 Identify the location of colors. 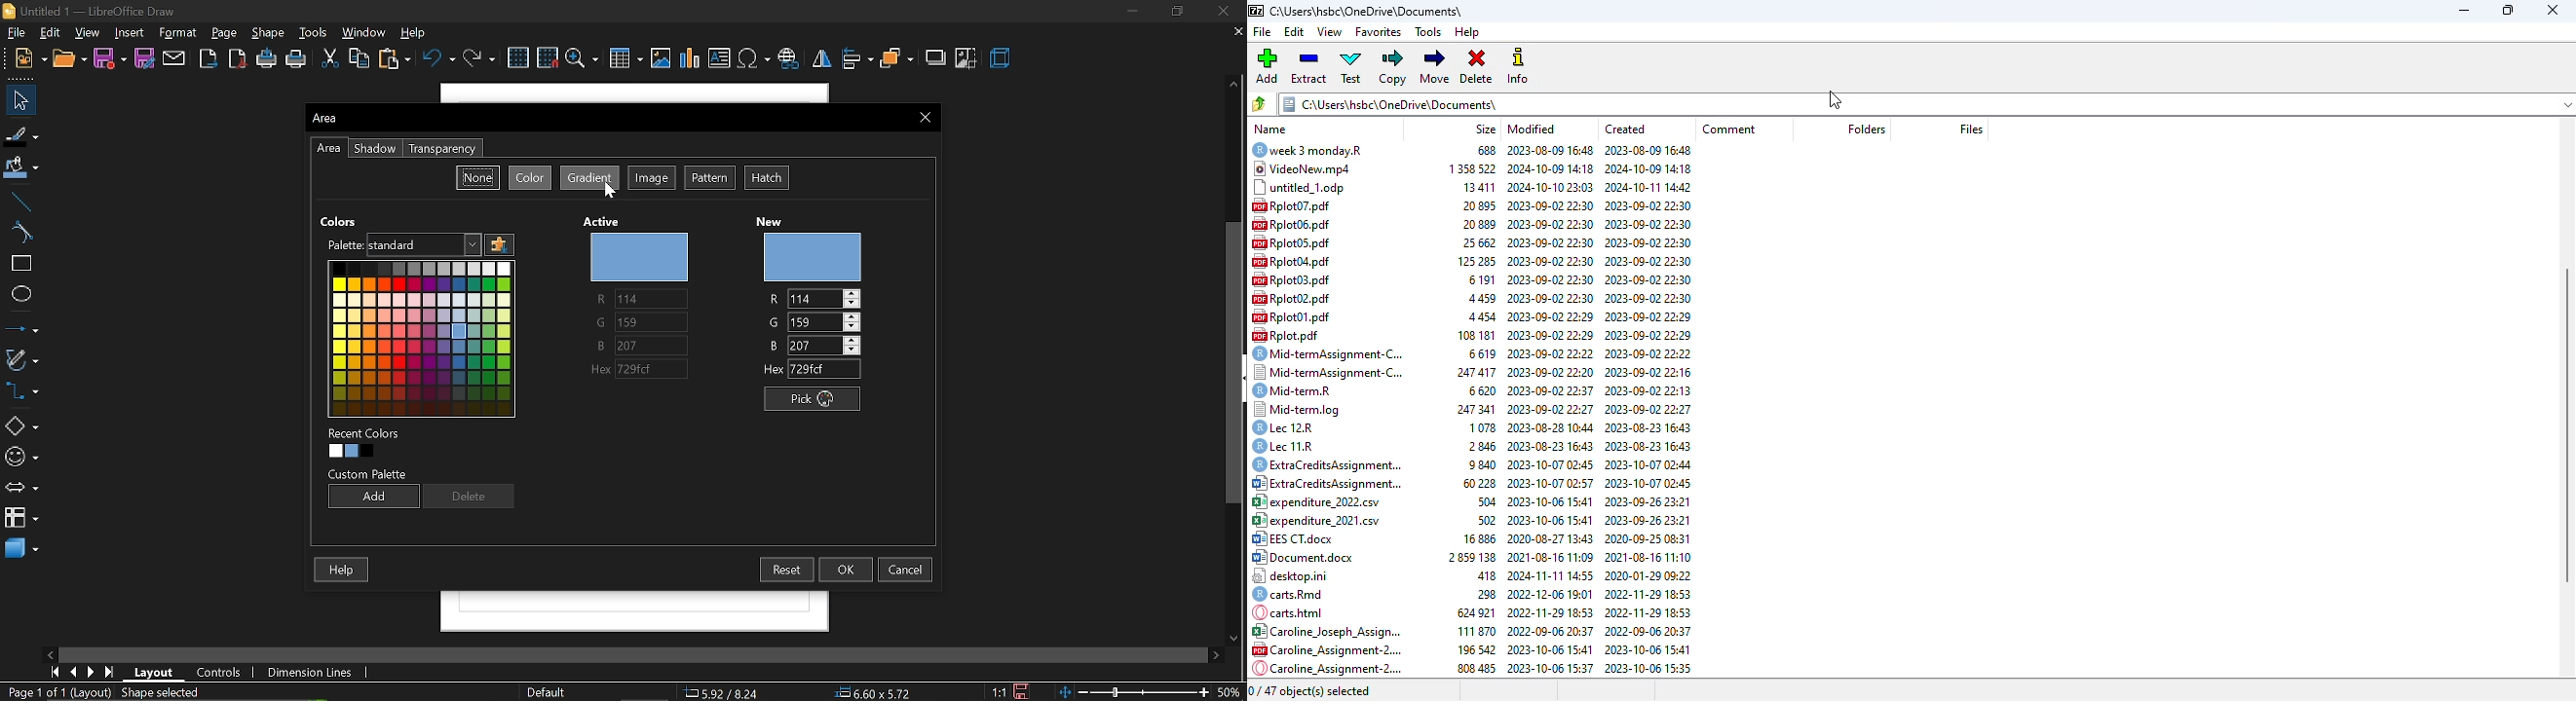
(420, 339).